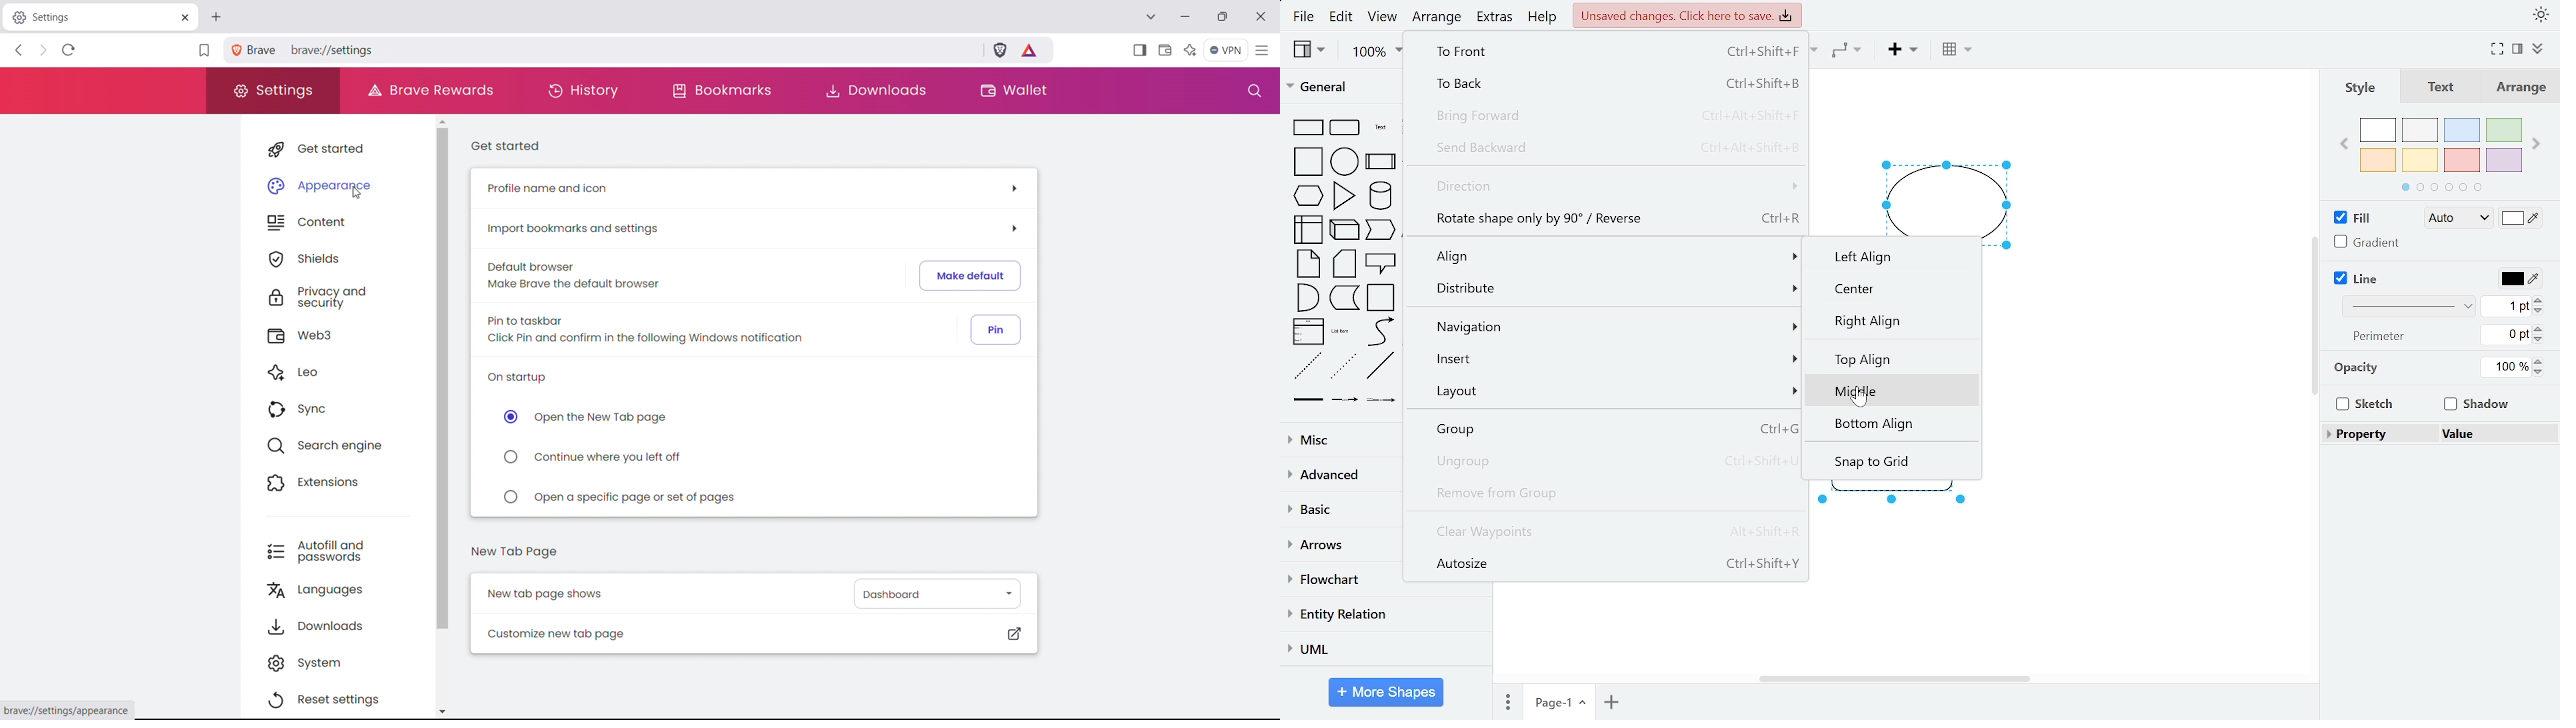  Describe the element at coordinates (2517, 49) in the screenshot. I see `format` at that location.